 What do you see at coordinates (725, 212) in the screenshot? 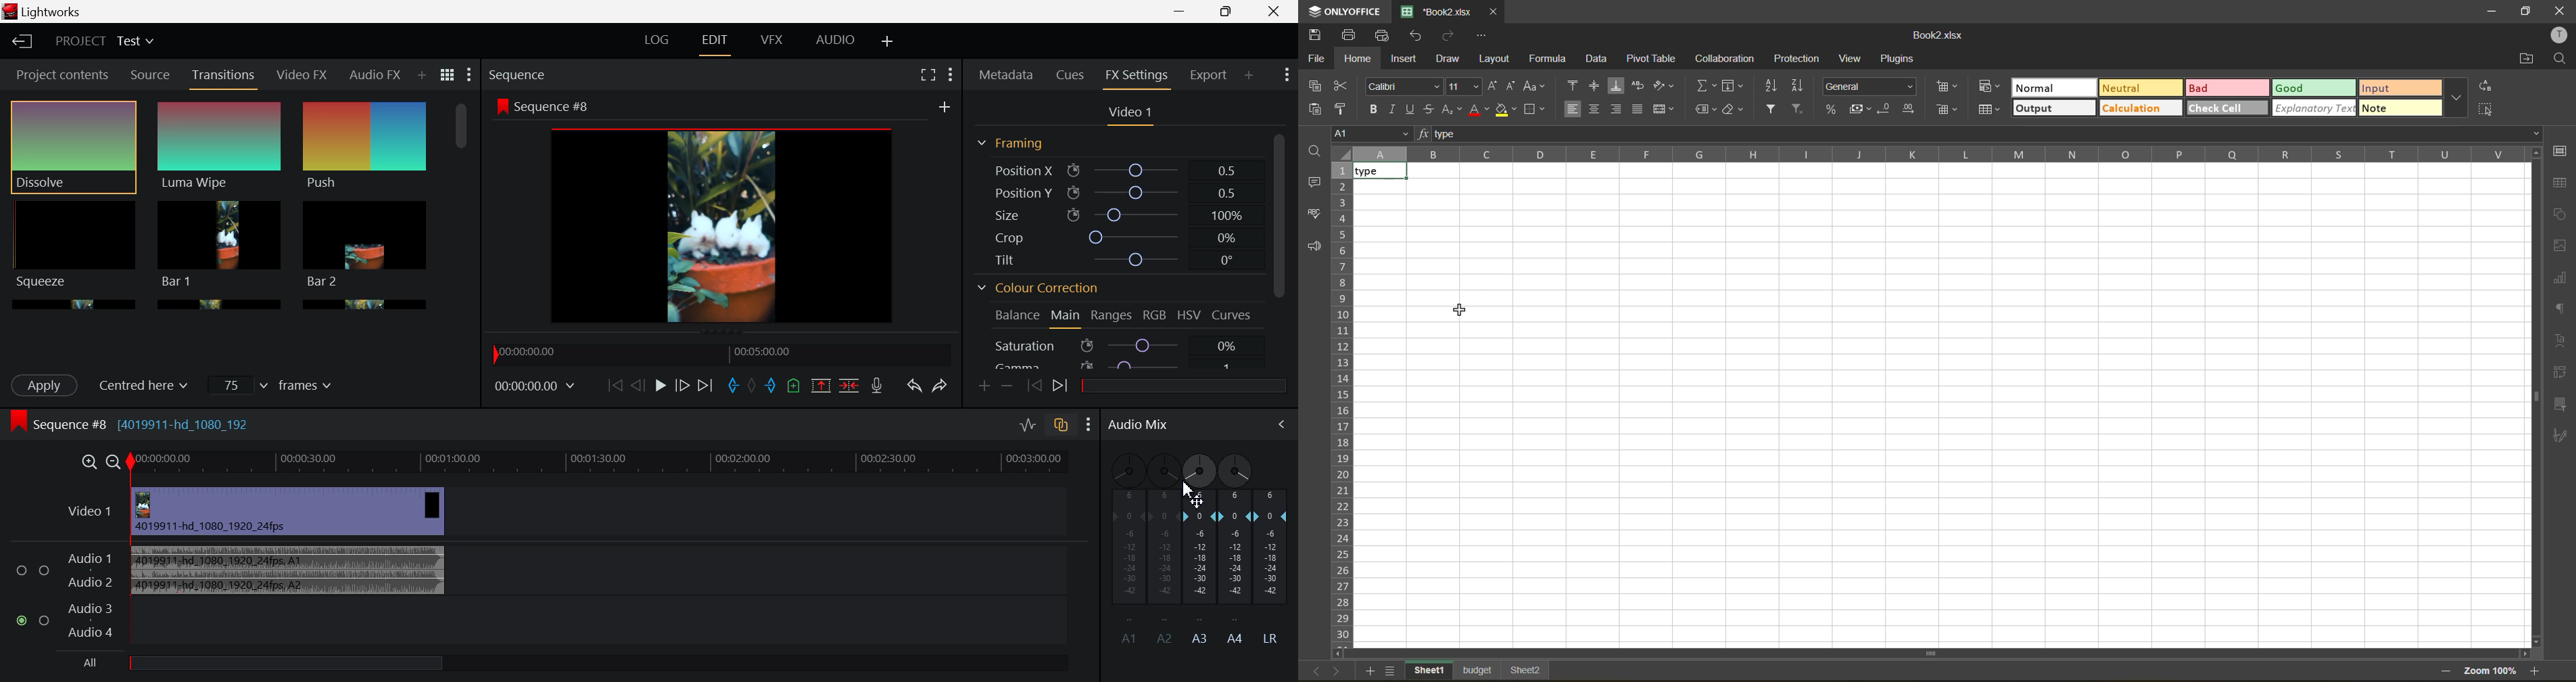
I see `Sequence Preview Screen` at bounding box center [725, 212].